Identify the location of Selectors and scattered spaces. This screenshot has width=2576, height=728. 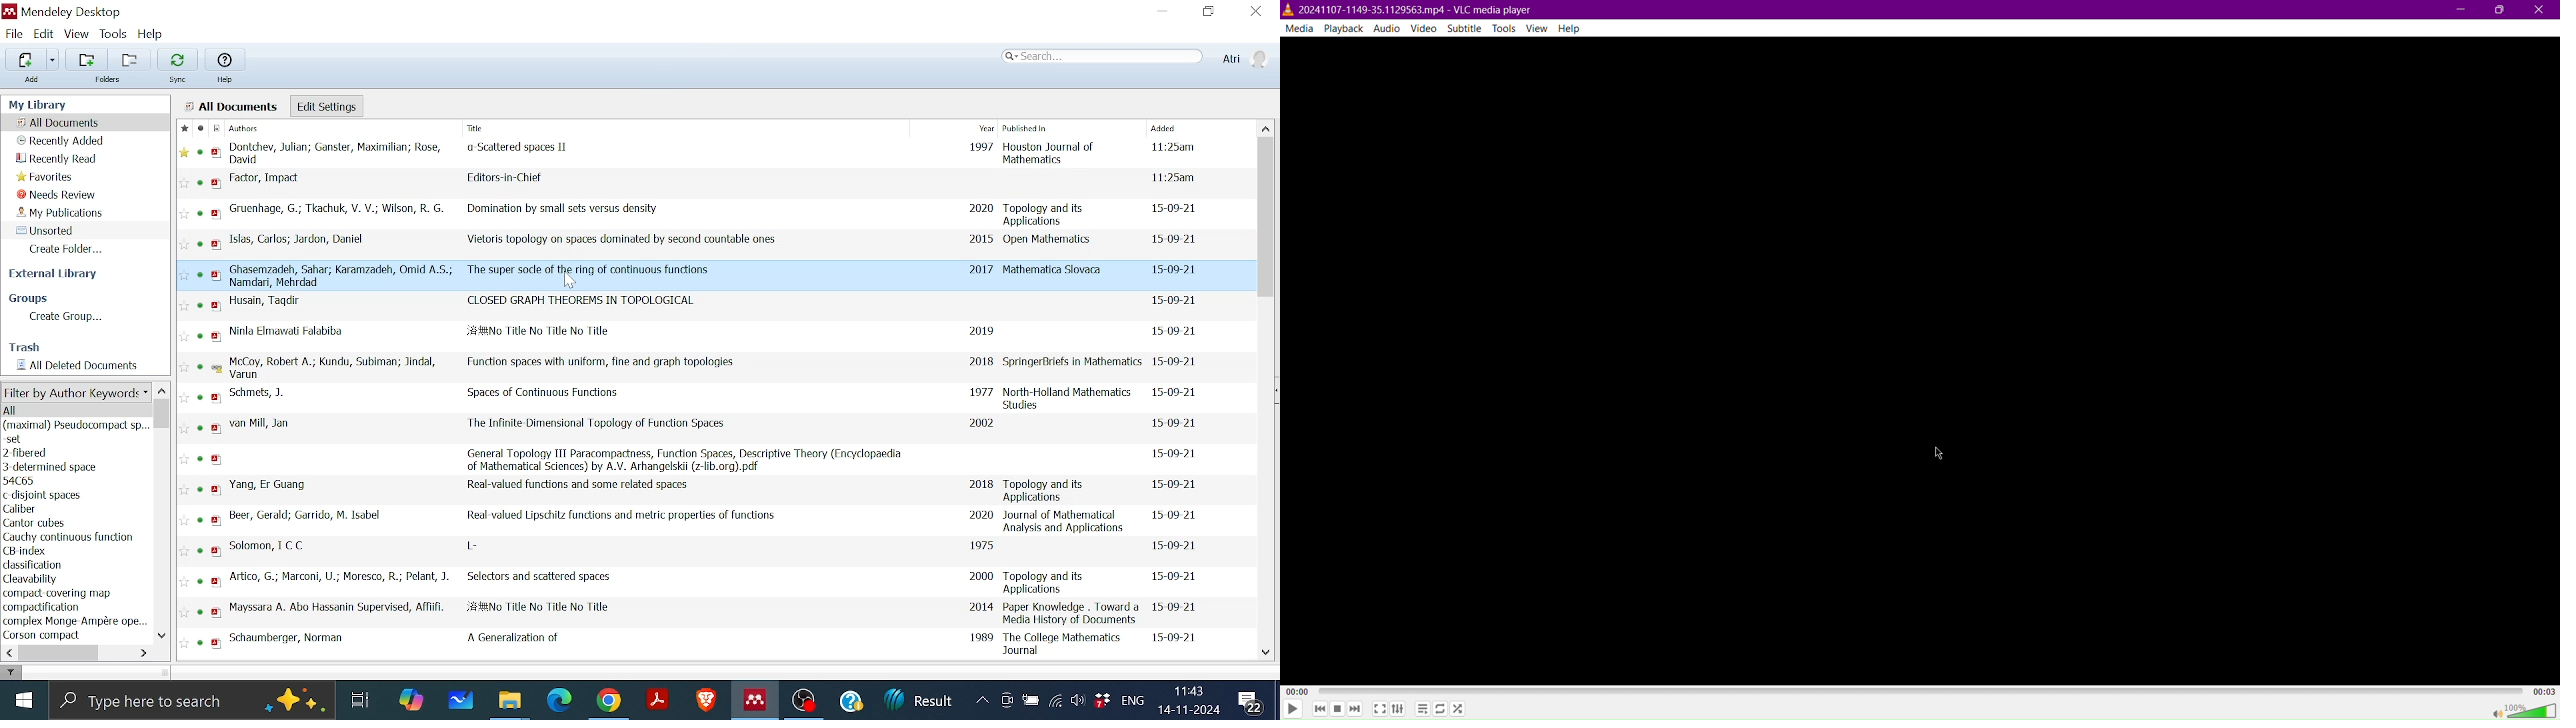
(705, 581).